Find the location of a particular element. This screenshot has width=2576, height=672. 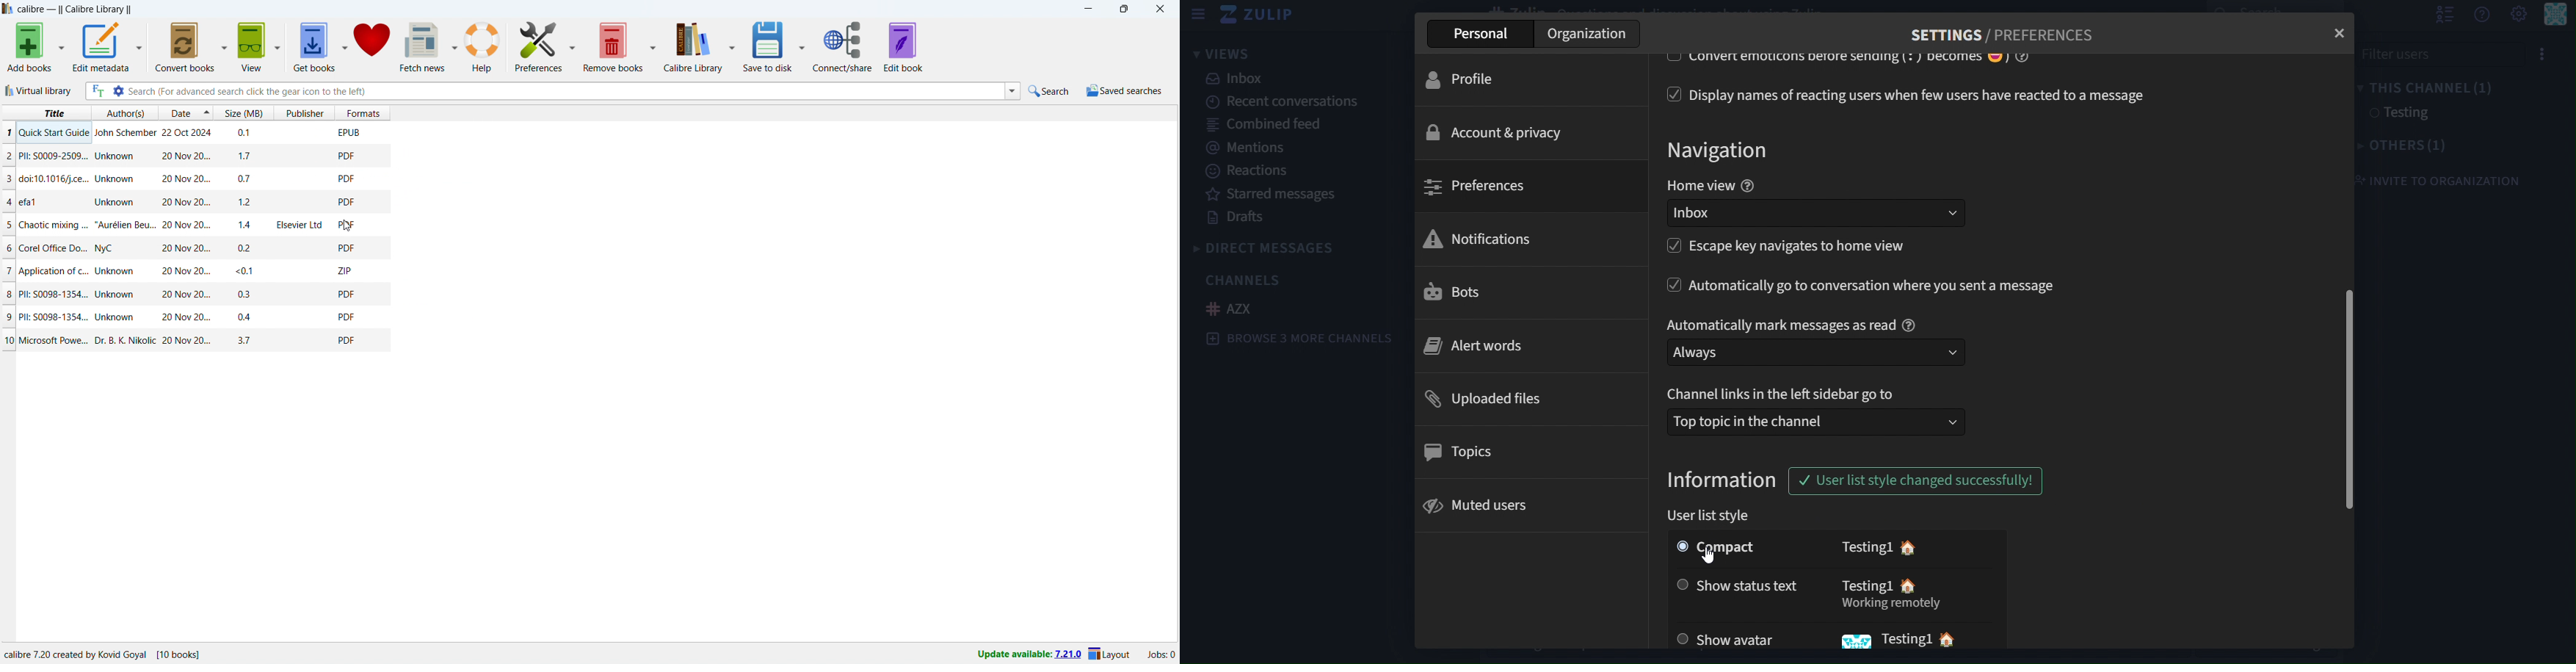

recent conversations is located at coordinates (1287, 101).